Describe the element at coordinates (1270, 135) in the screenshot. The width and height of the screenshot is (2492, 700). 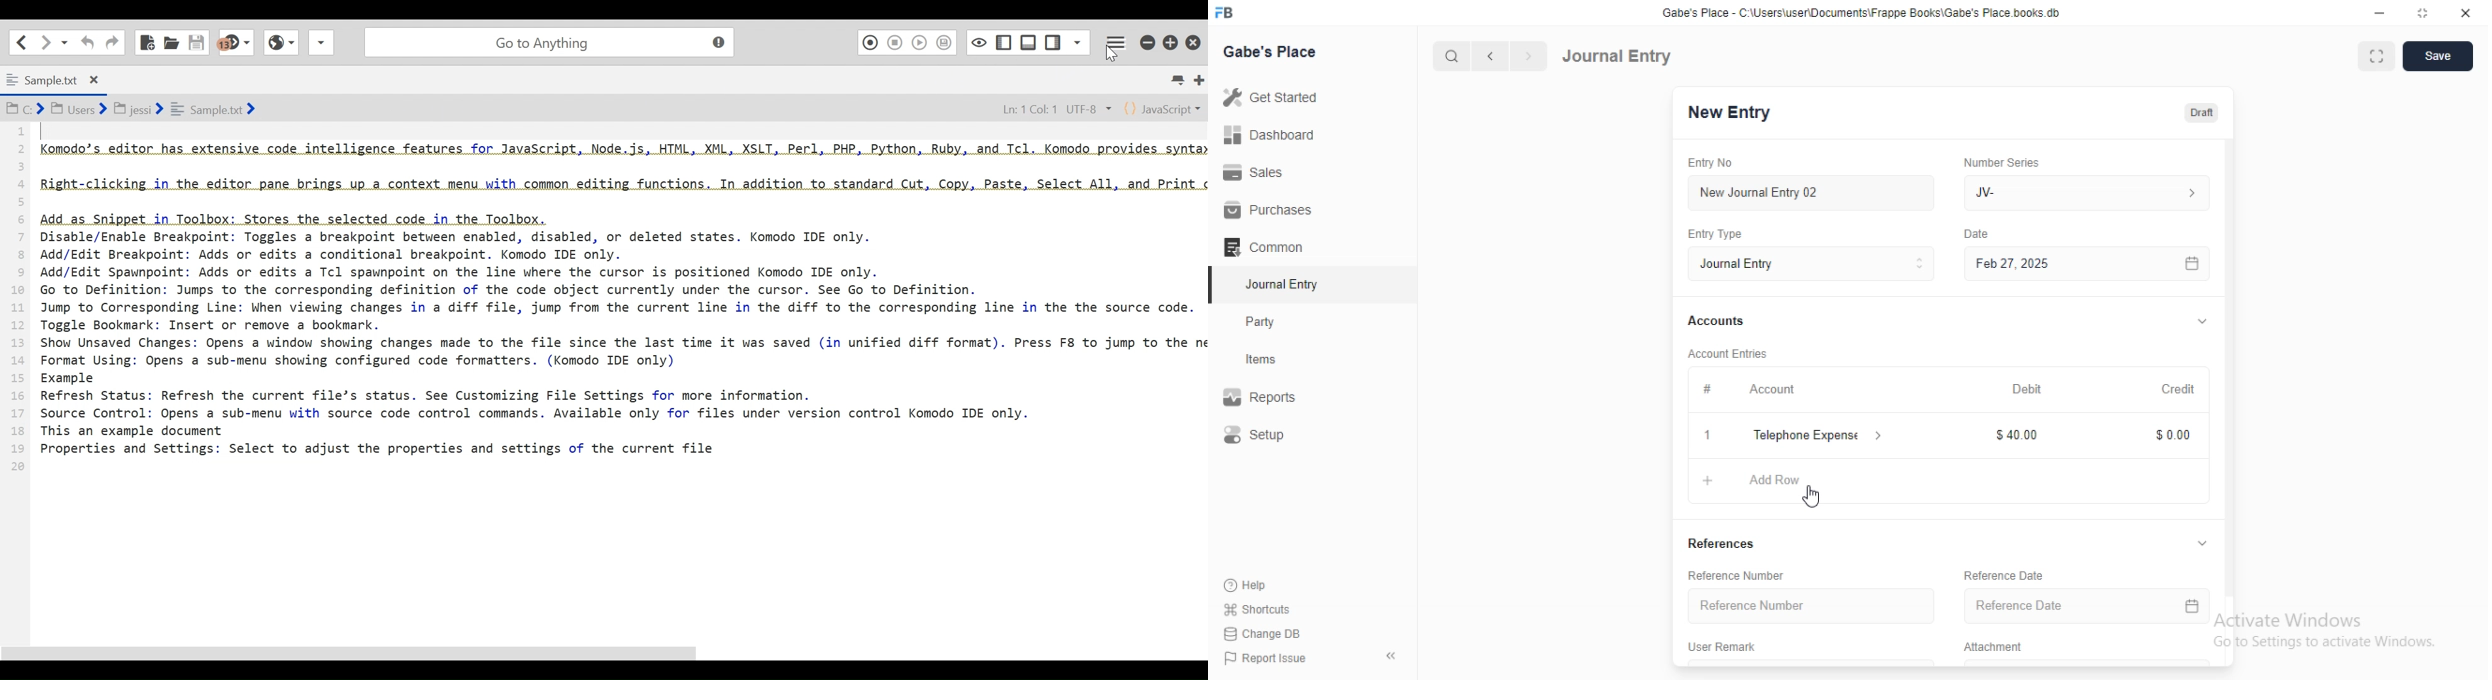
I see `Dashboard` at that location.